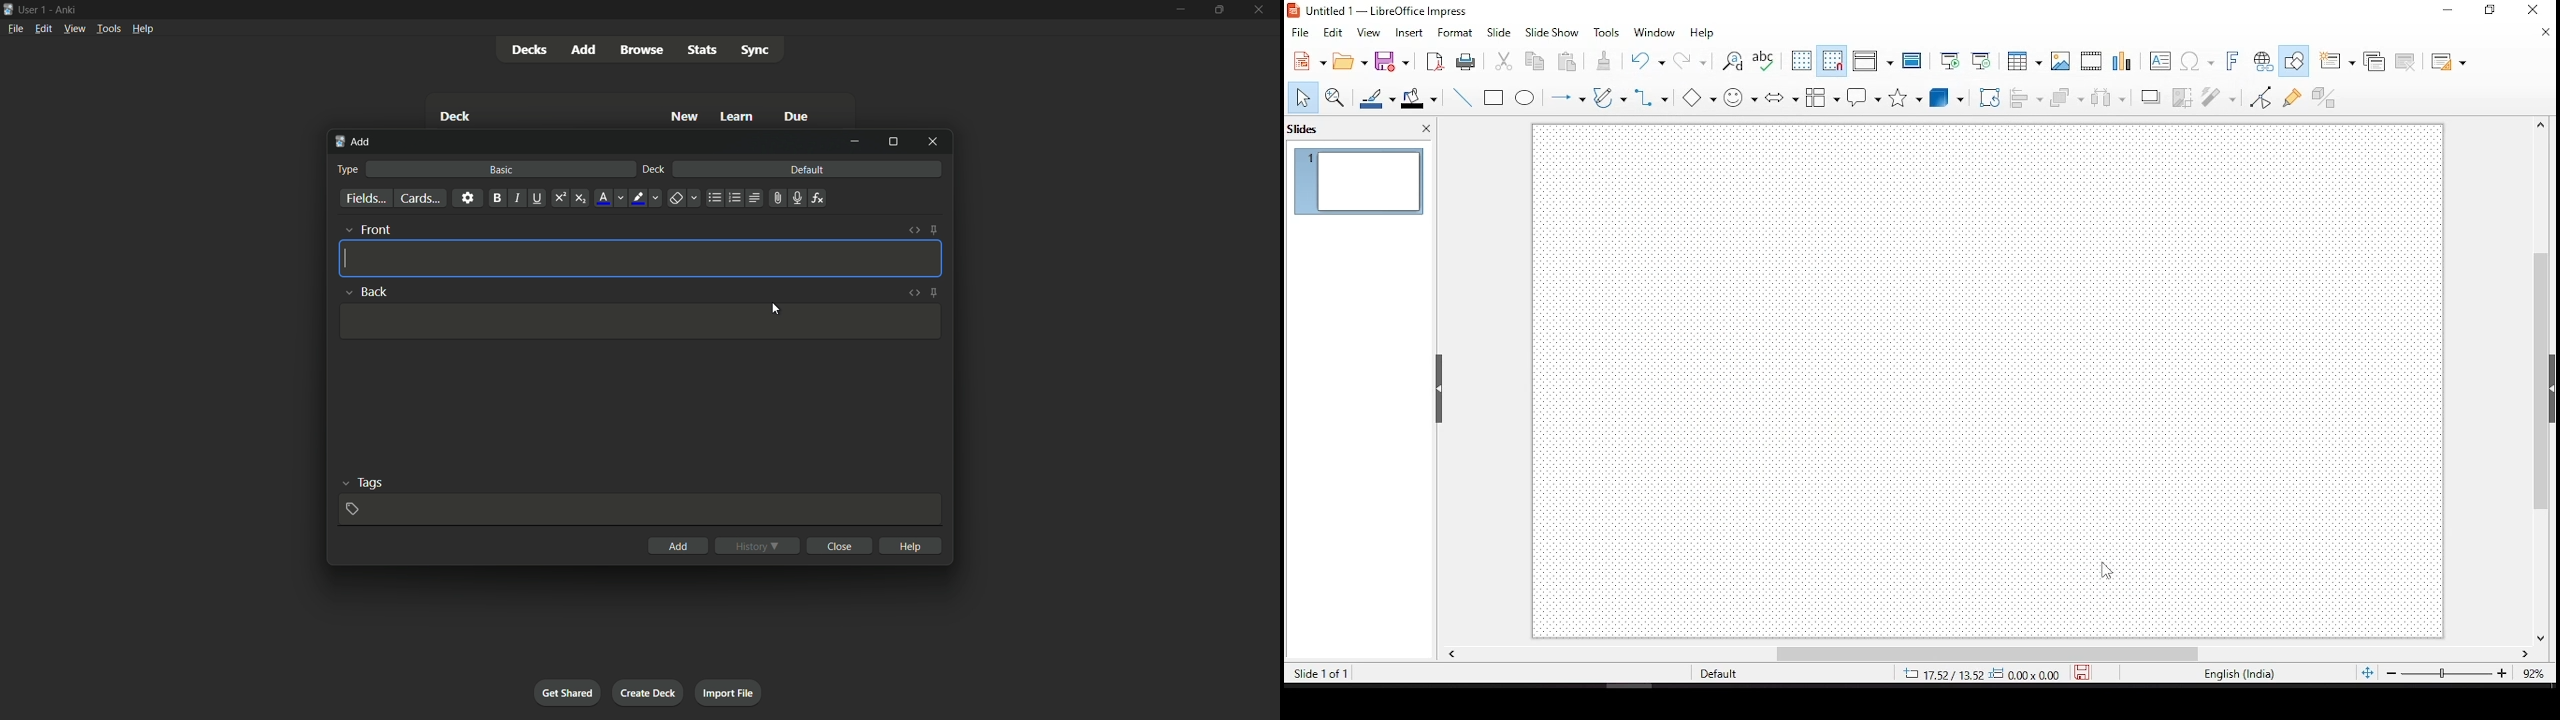 This screenshot has width=2576, height=728. Describe the element at coordinates (1307, 130) in the screenshot. I see `slides` at that location.